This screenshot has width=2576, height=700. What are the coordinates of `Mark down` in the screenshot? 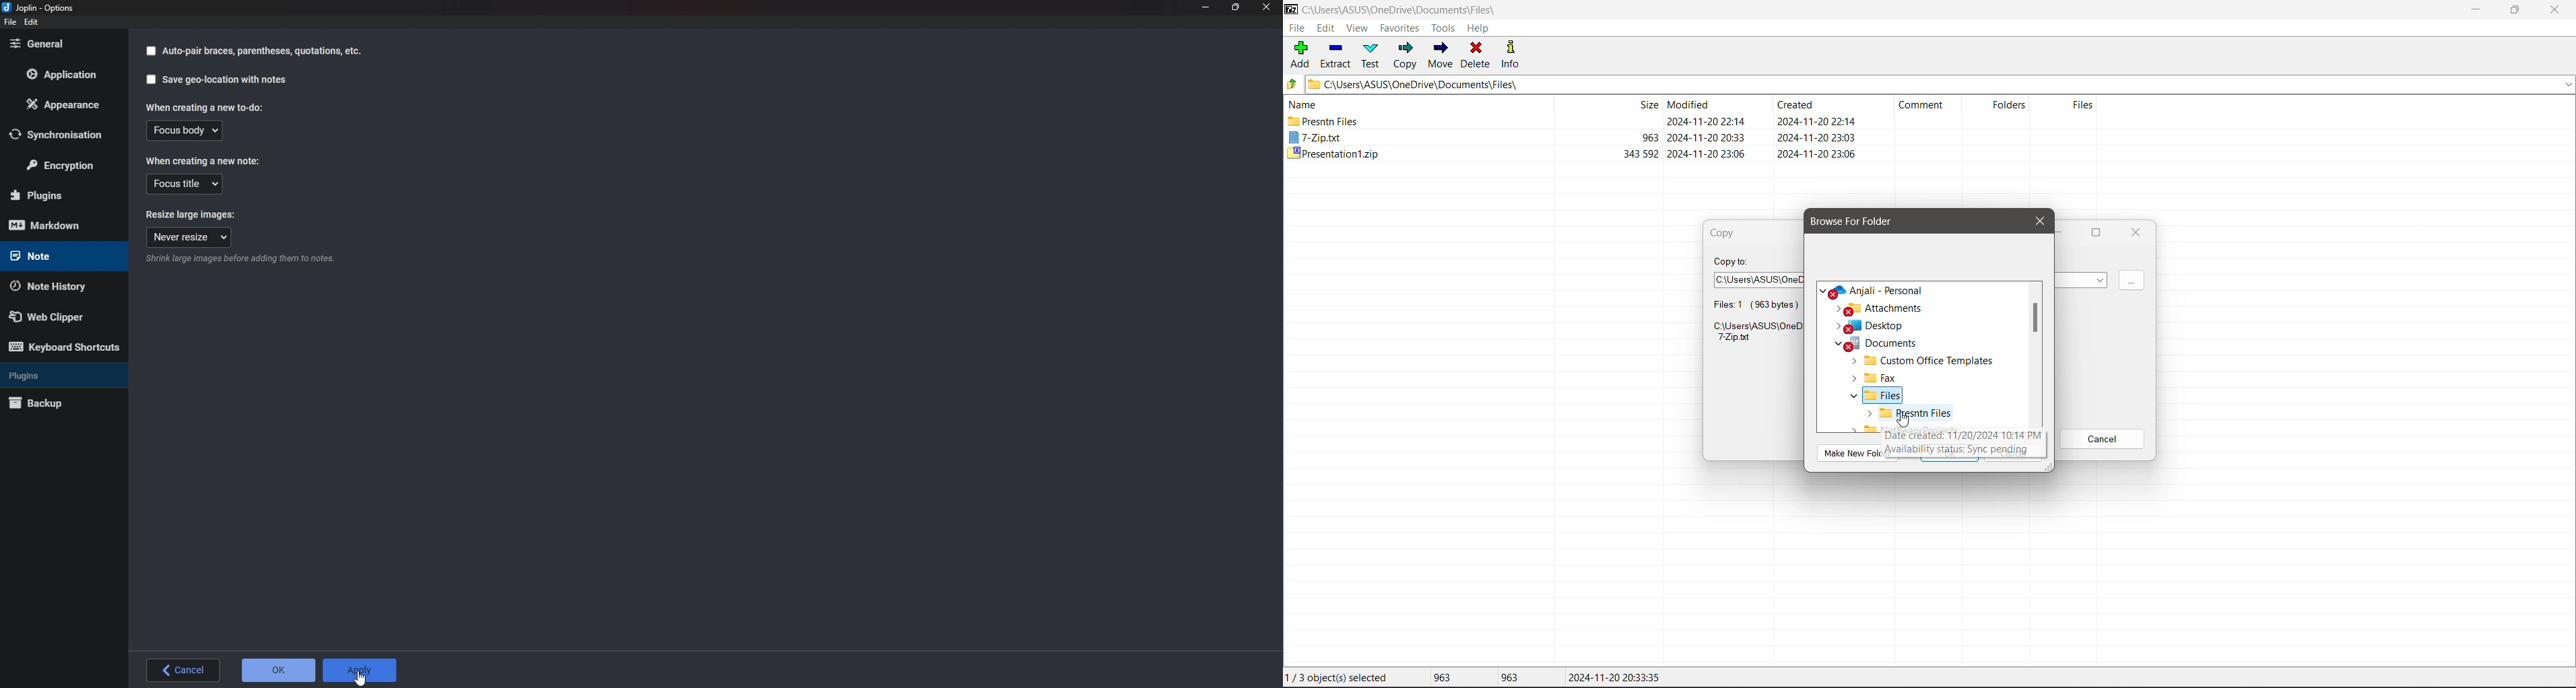 It's located at (53, 224).